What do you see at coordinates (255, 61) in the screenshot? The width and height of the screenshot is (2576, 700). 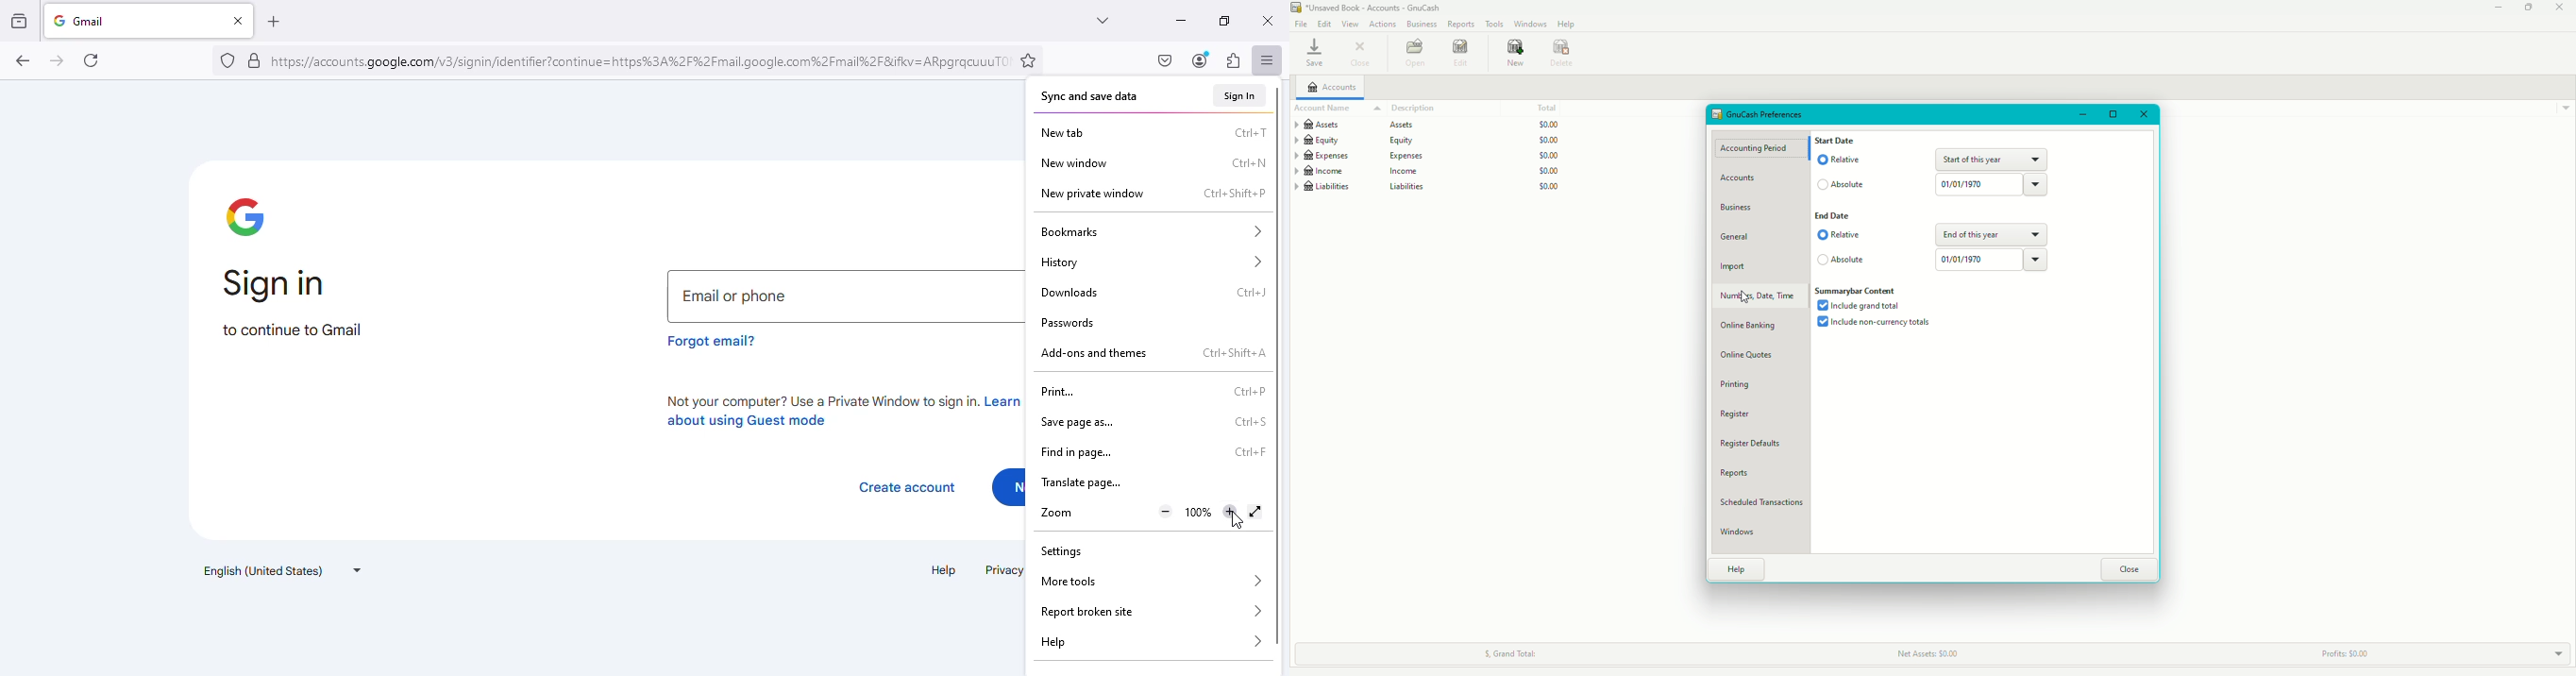 I see `verified by: google trust services` at bounding box center [255, 61].